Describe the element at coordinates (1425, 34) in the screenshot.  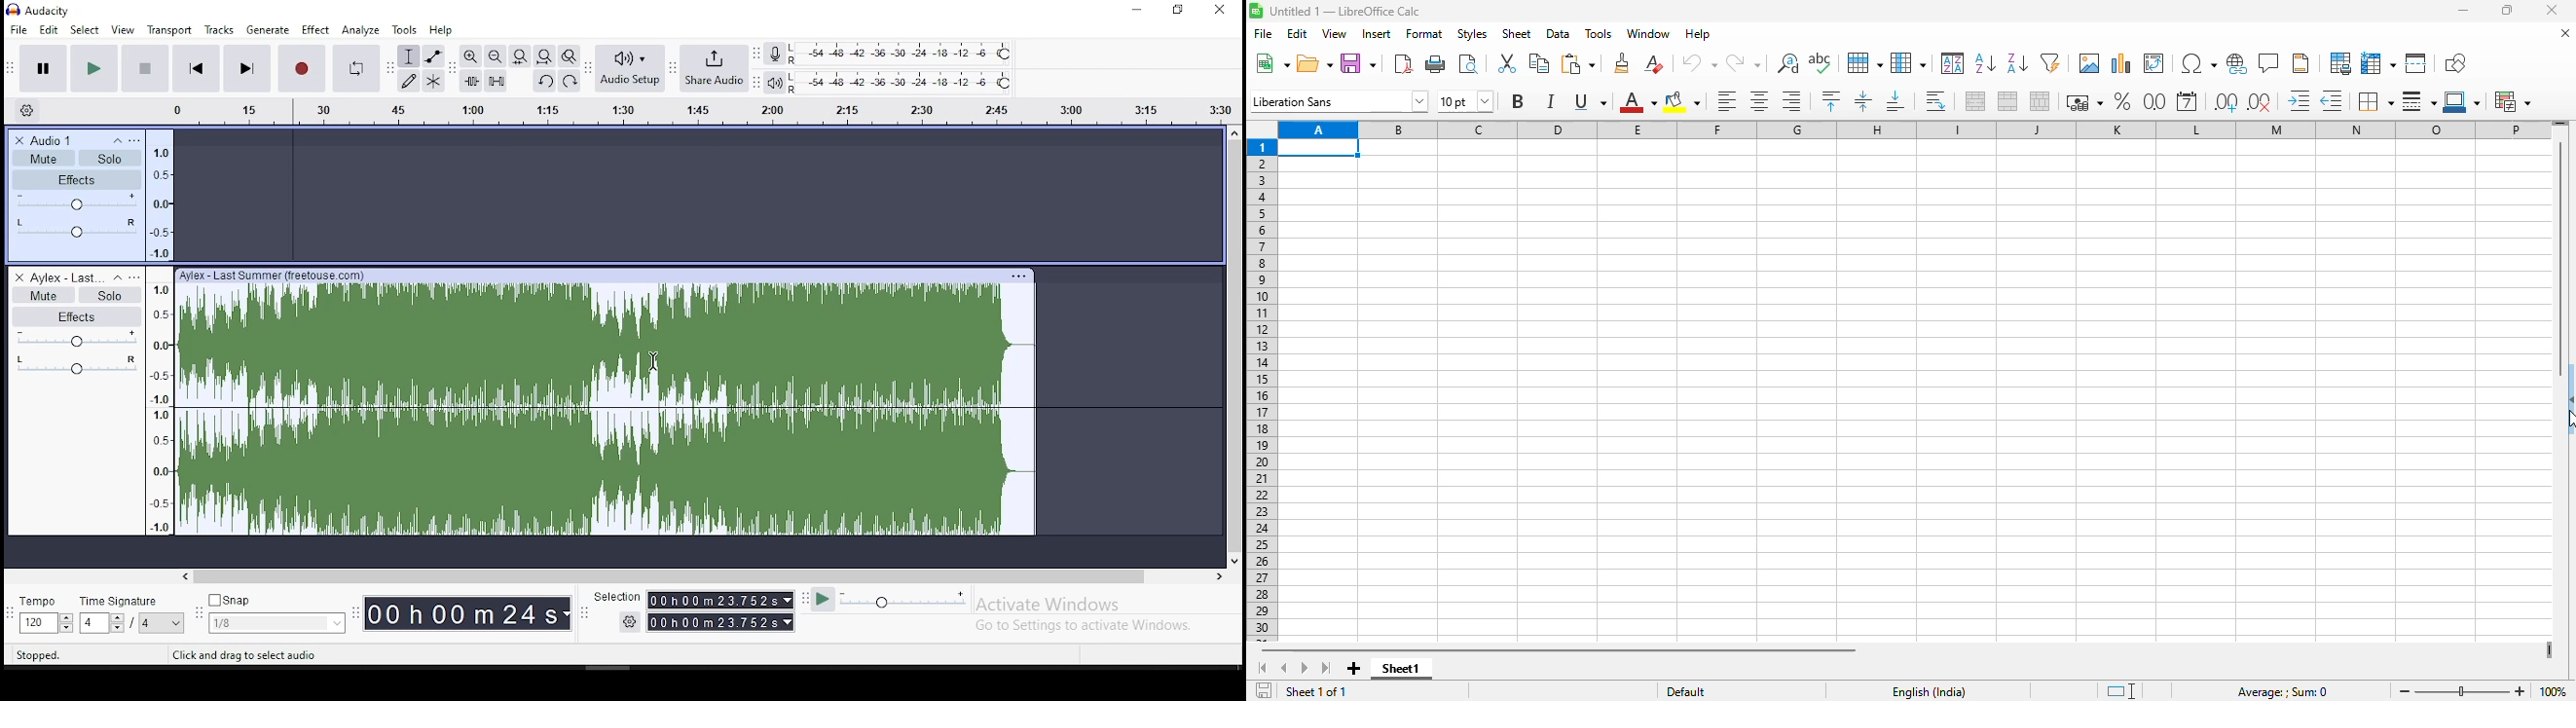
I see `format` at that location.